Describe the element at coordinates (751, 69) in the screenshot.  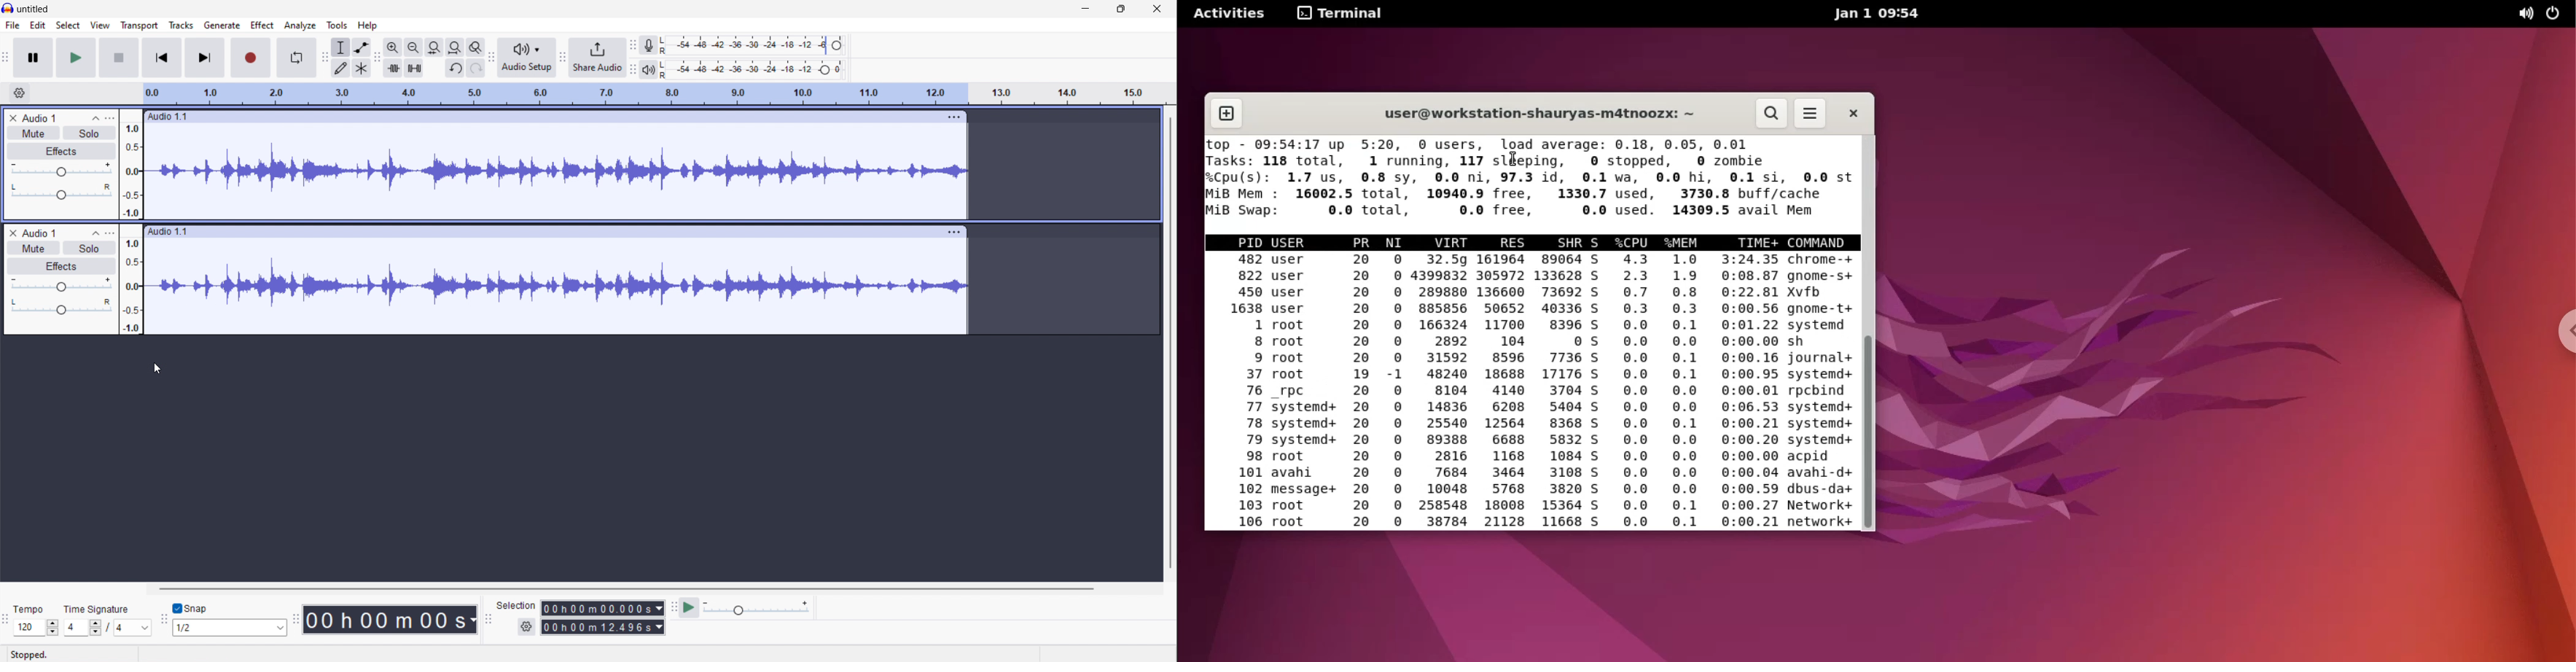
I see `playback level` at that location.